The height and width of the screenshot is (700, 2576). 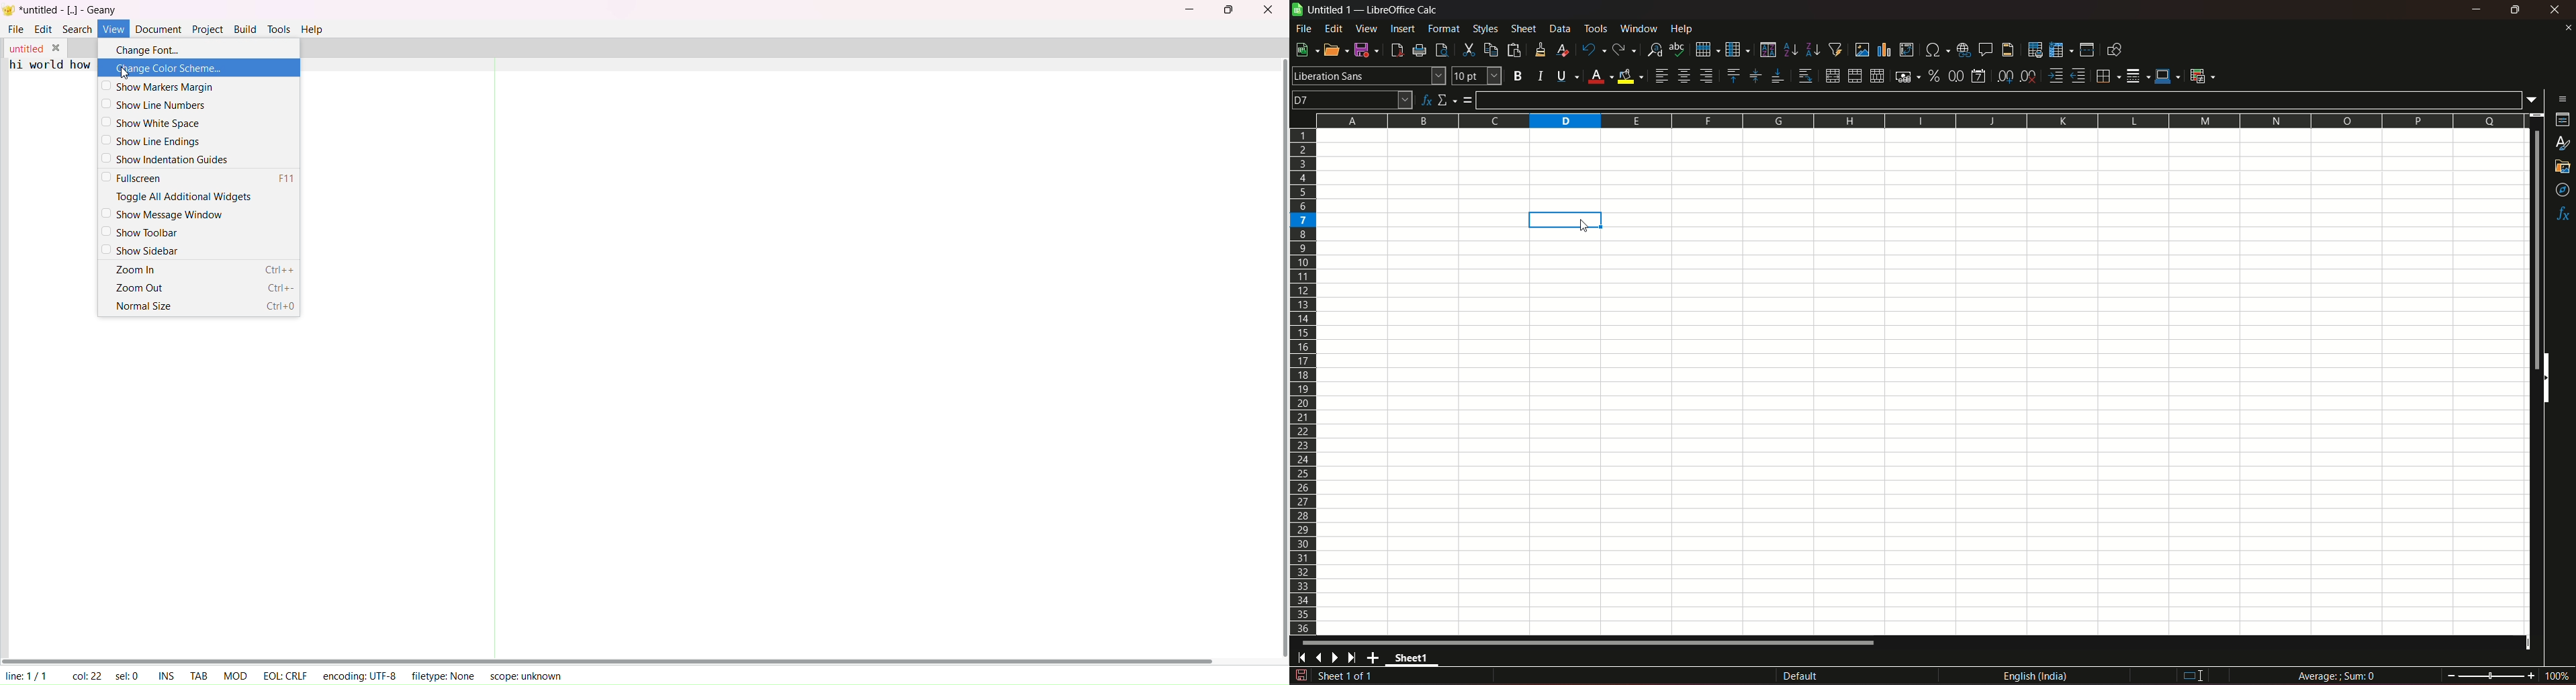 What do you see at coordinates (165, 213) in the screenshot?
I see `show message window` at bounding box center [165, 213].